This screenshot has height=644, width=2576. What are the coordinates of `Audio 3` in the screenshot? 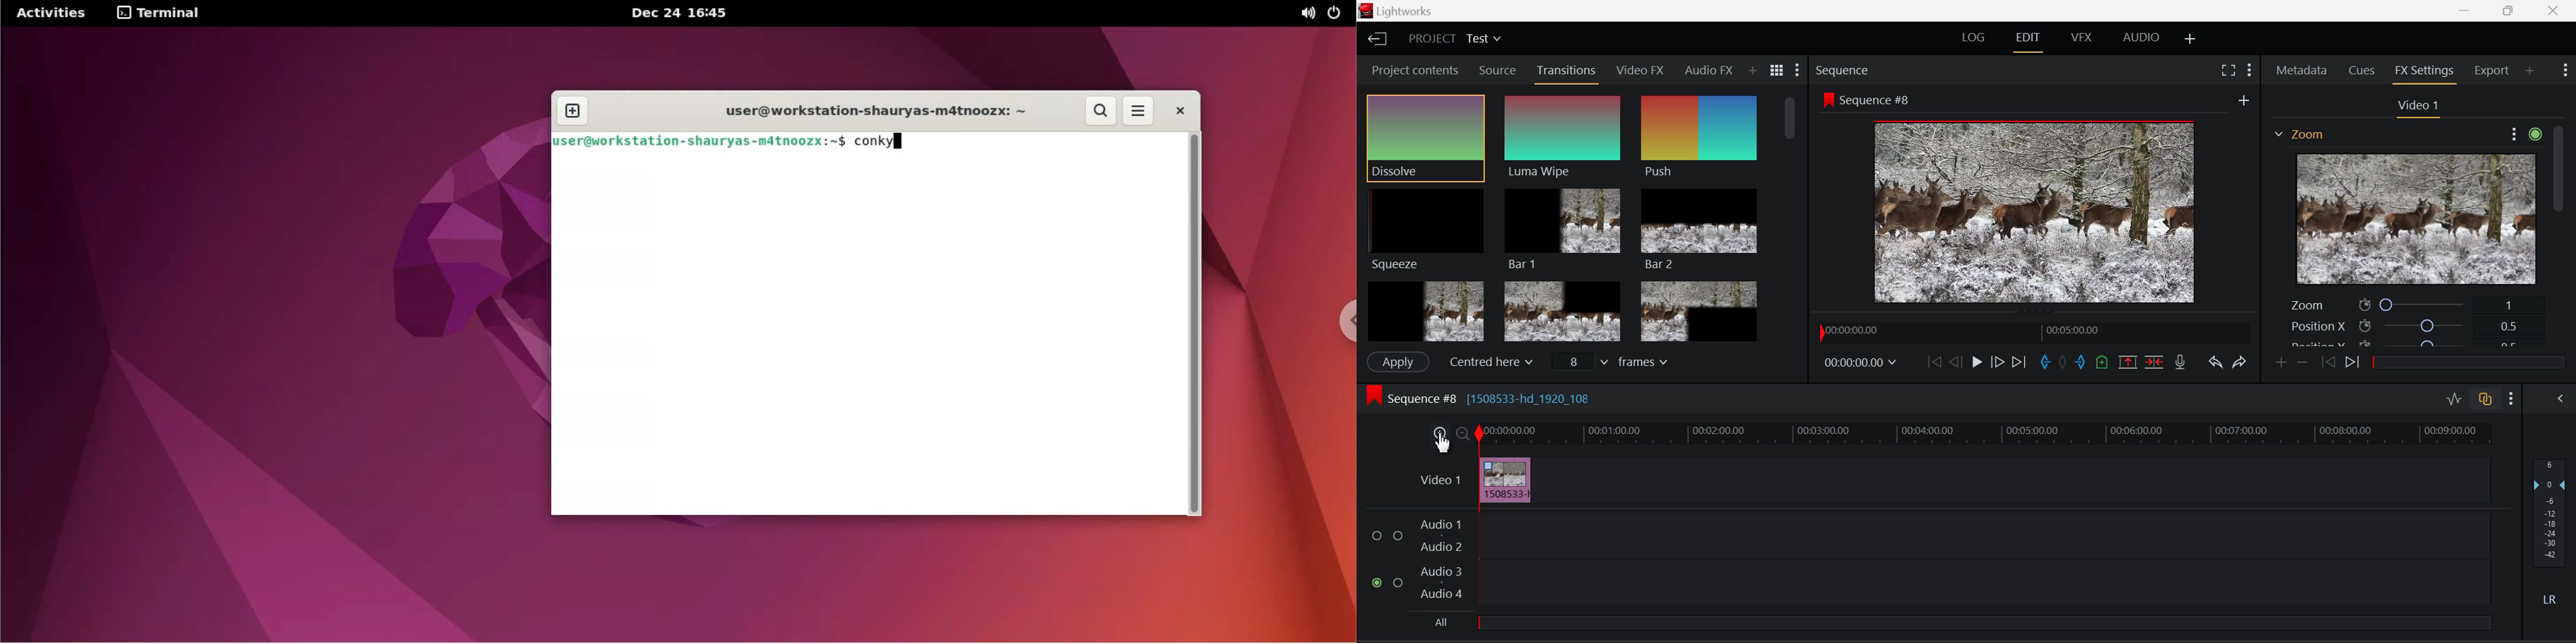 It's located at (1440, 571).